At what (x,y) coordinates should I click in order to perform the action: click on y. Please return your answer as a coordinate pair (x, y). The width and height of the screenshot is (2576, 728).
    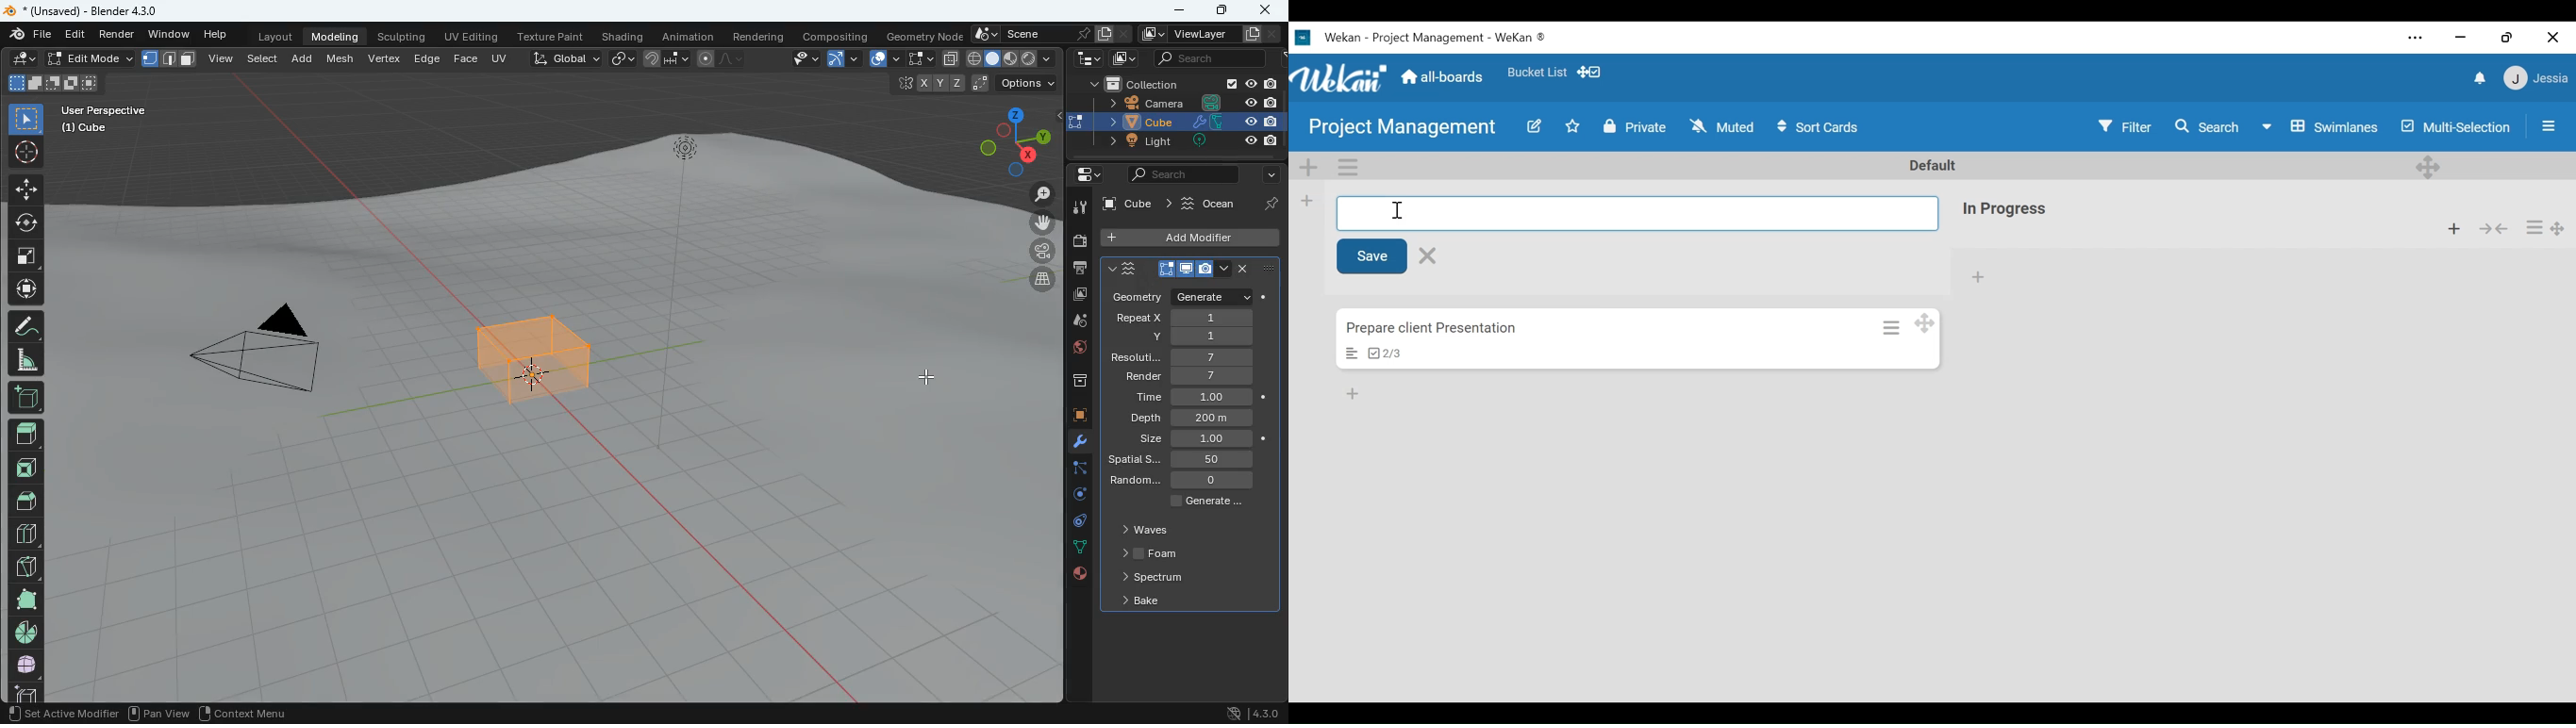
    Looking at the image, I should click on (1192, 336).